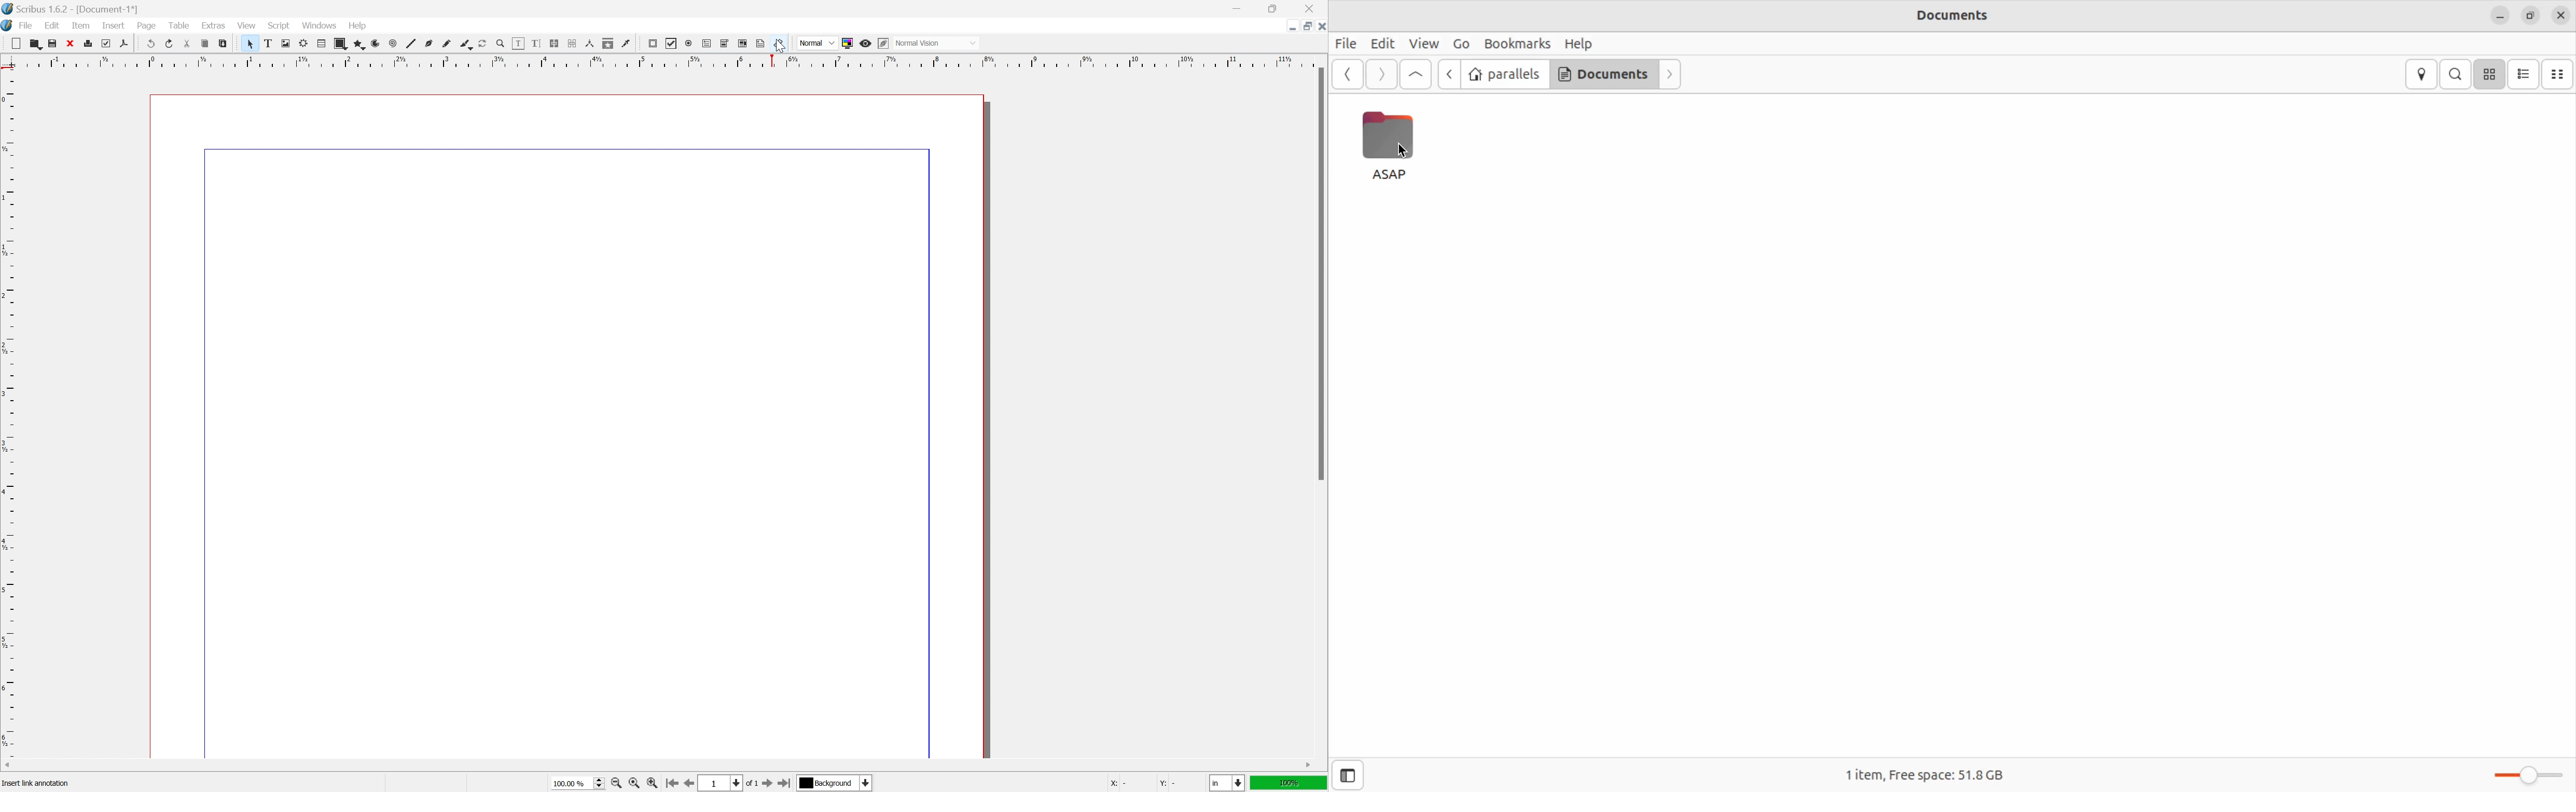 This screenshot has width=2576, height=812. What do you see at coordinates (778, 43) in the screenshot?
I see `link annotation` at bounding box center [778, 43].